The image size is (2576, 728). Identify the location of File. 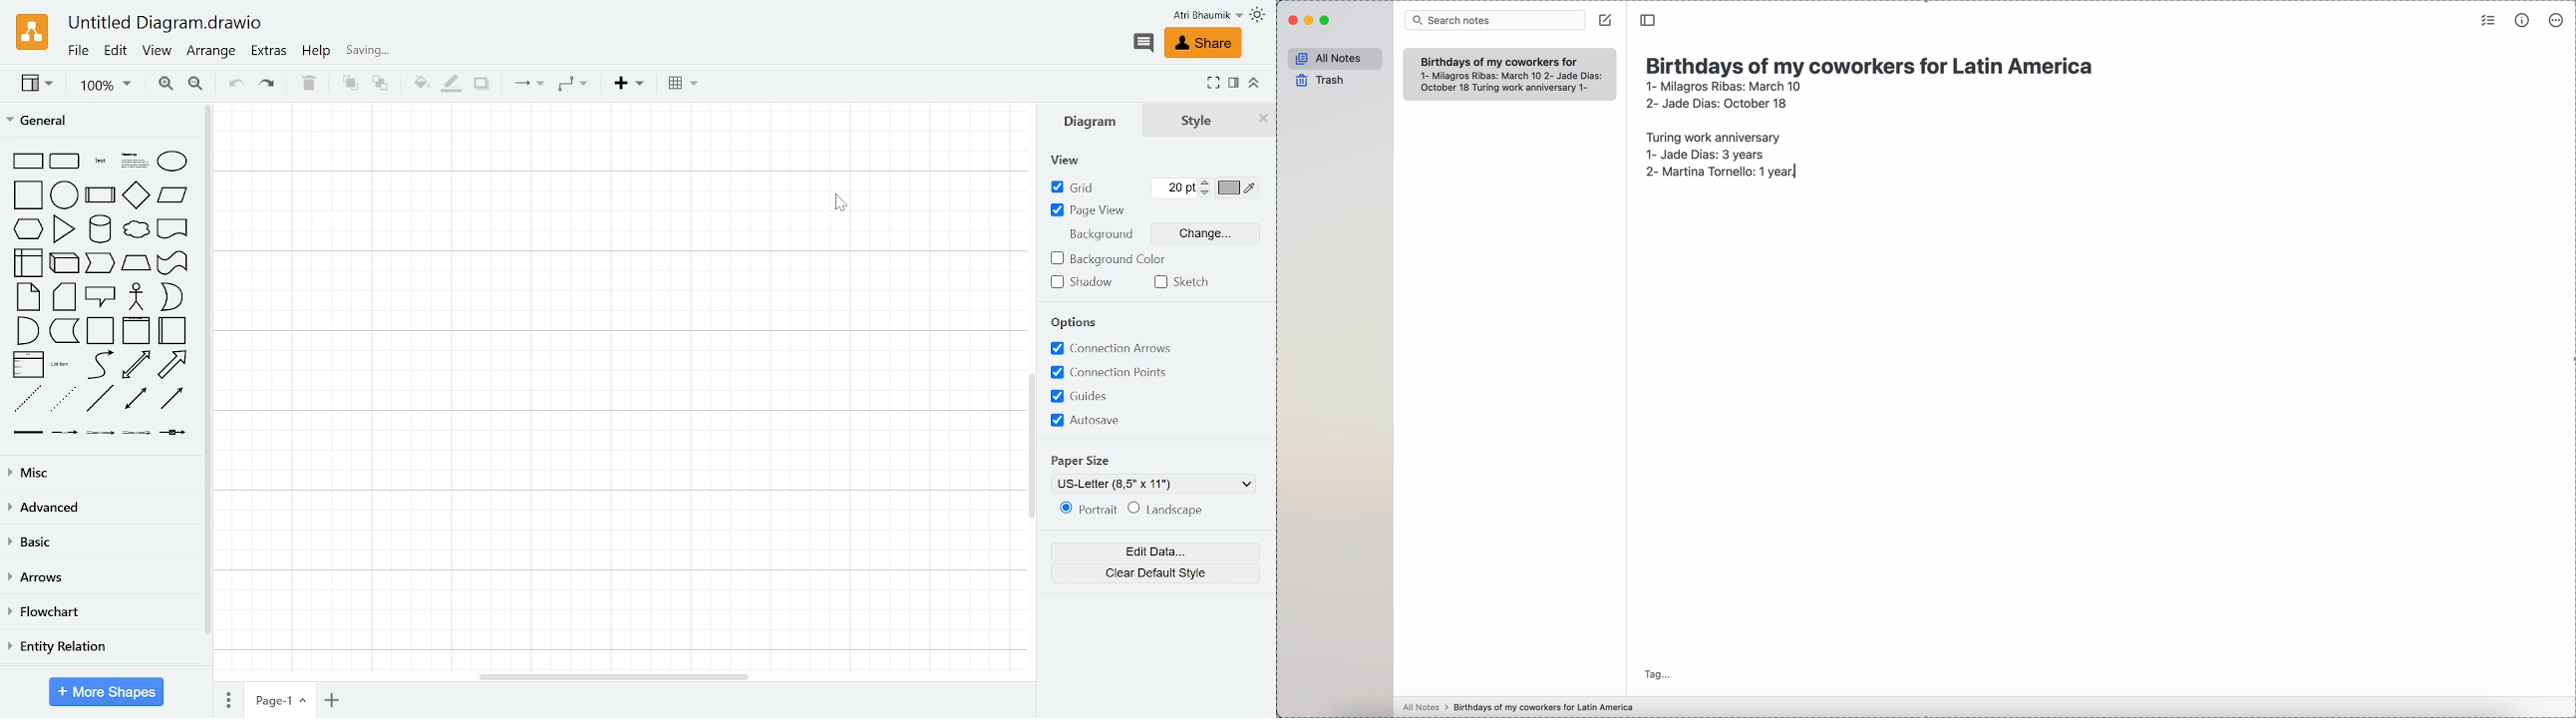
(79, 51).